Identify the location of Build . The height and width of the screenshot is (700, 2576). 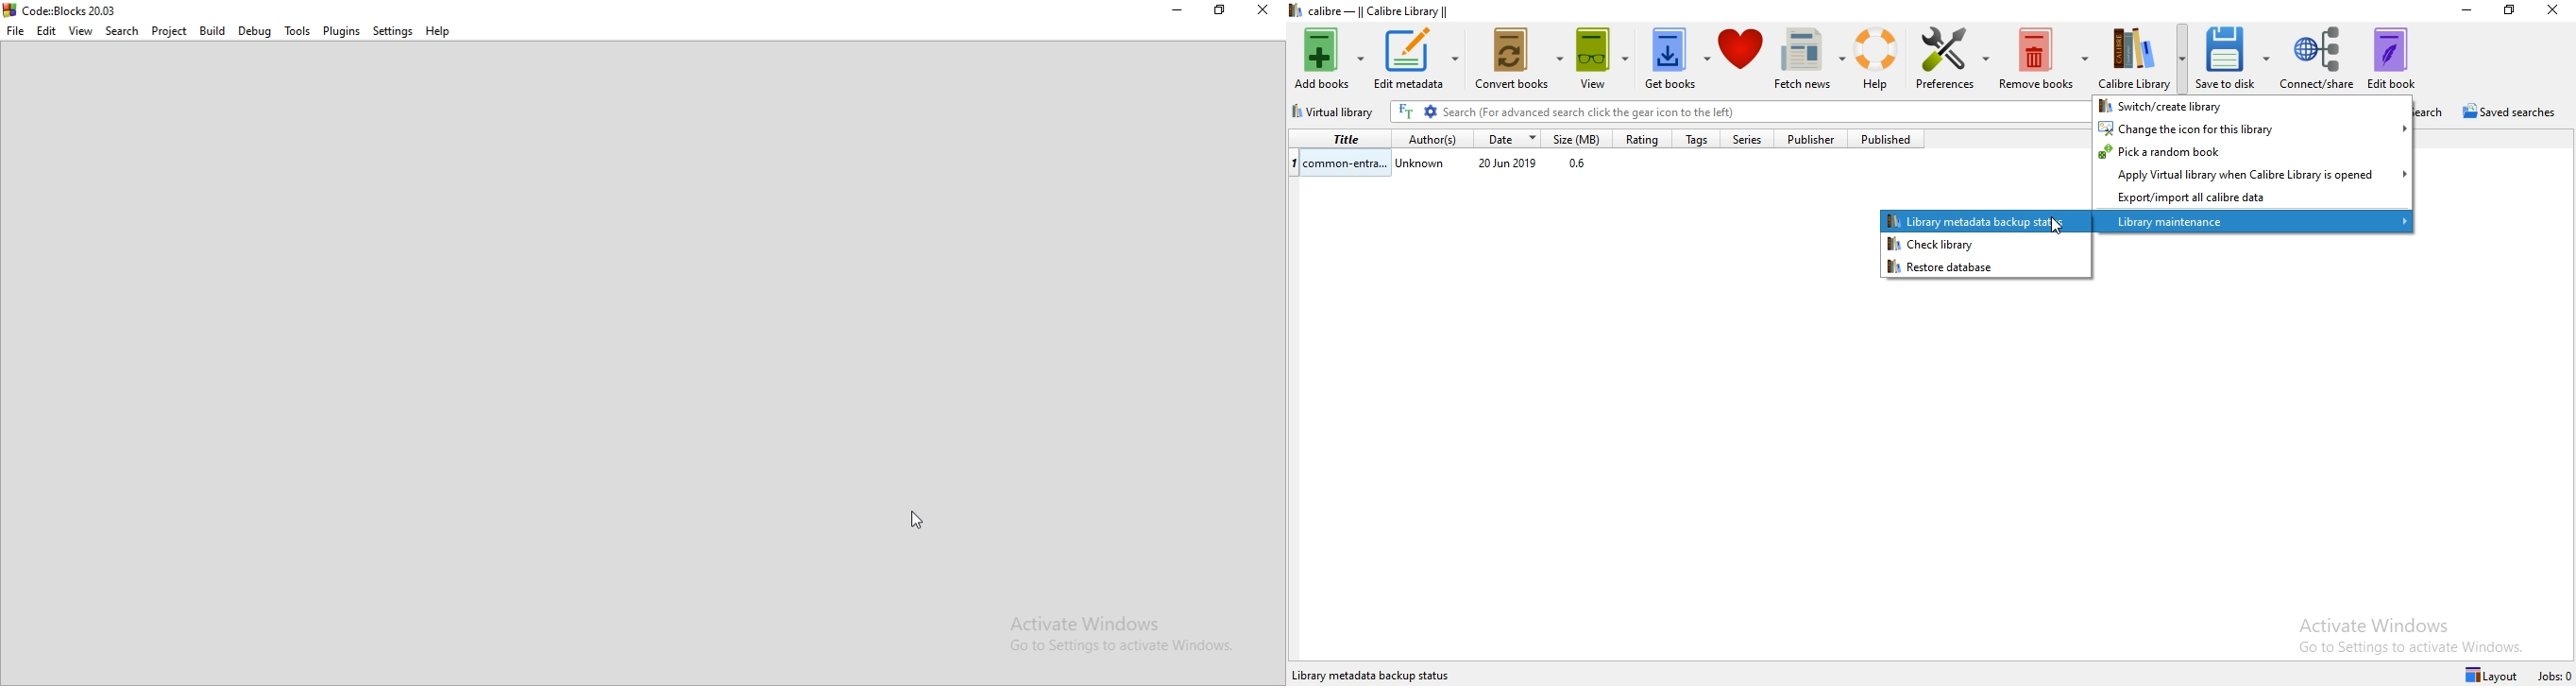
(210, 29).